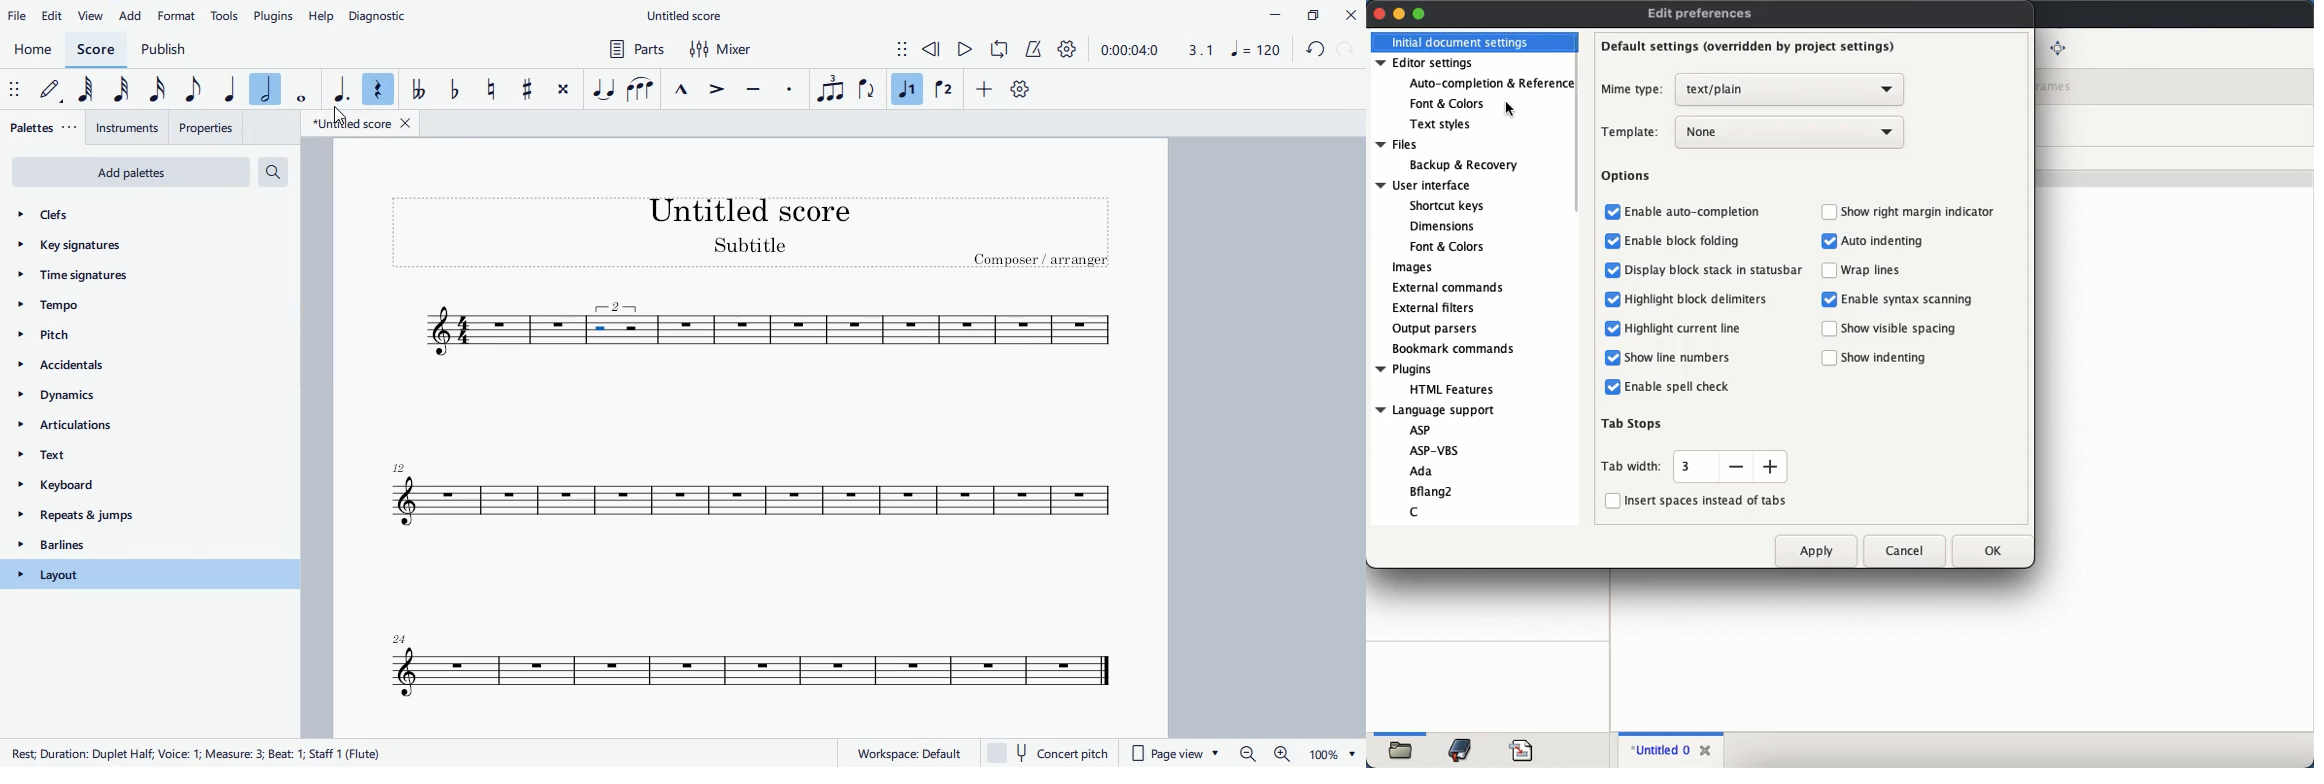  Describe the element at coordinates (127, 89) in the screenshot. I see `32nd note` at that location.